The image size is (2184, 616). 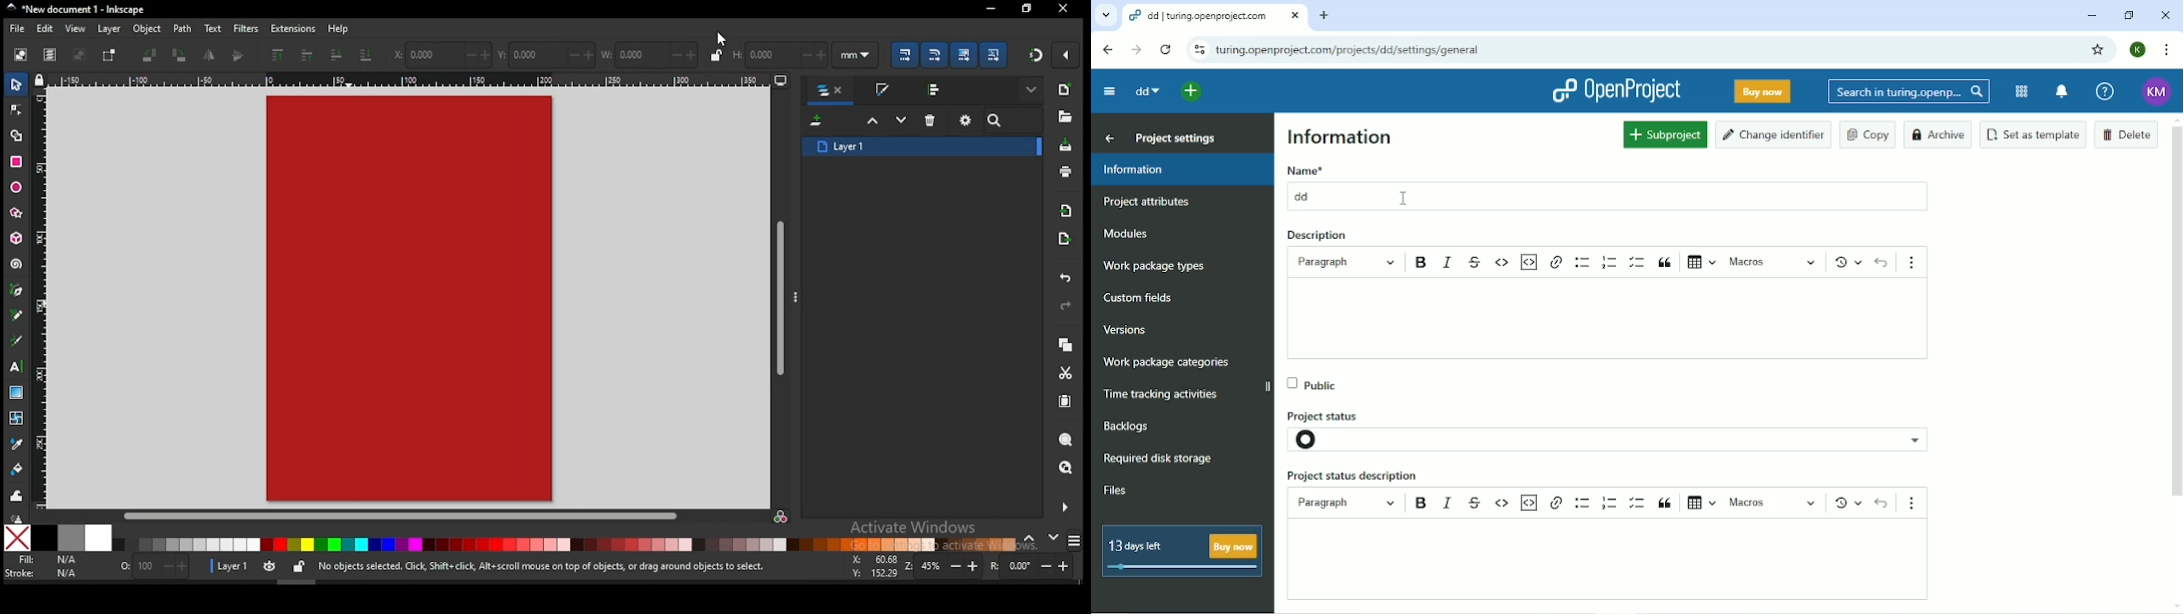 What do you see at coordinates (259, 567) in the screenshot?
I see `layer settings` at bounding box center [259, 567].